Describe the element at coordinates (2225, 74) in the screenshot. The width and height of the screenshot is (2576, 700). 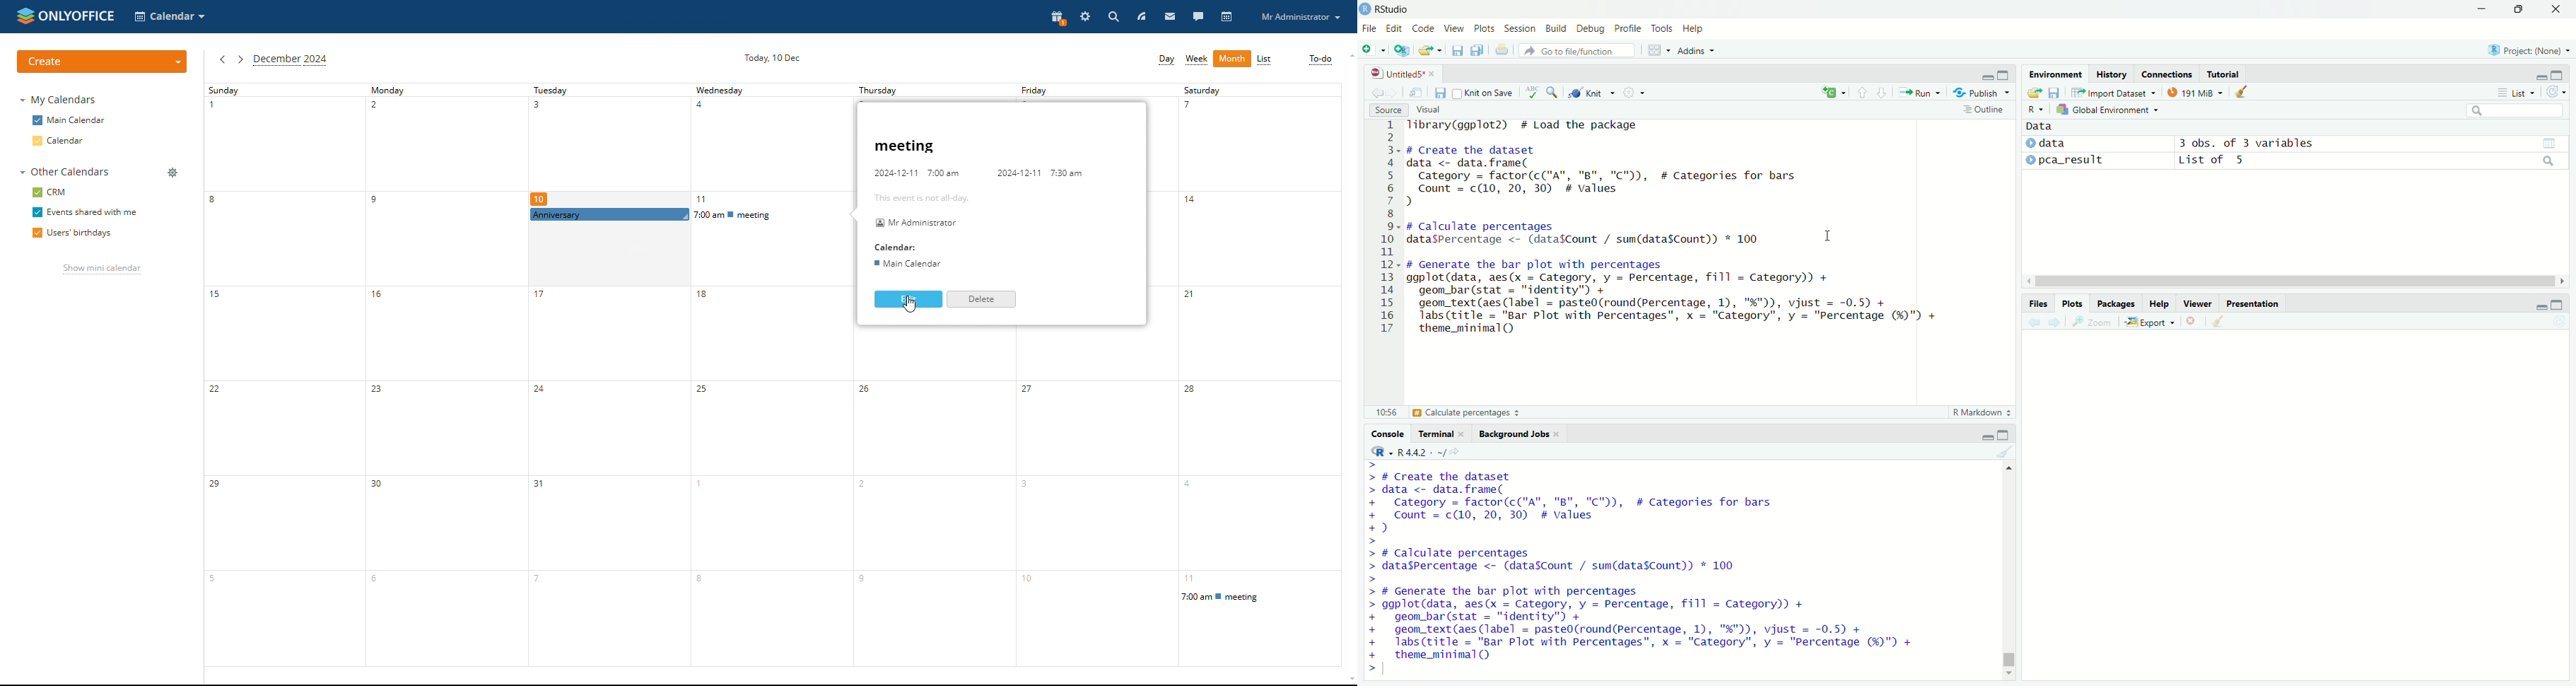
I see `tutorial` at that location.